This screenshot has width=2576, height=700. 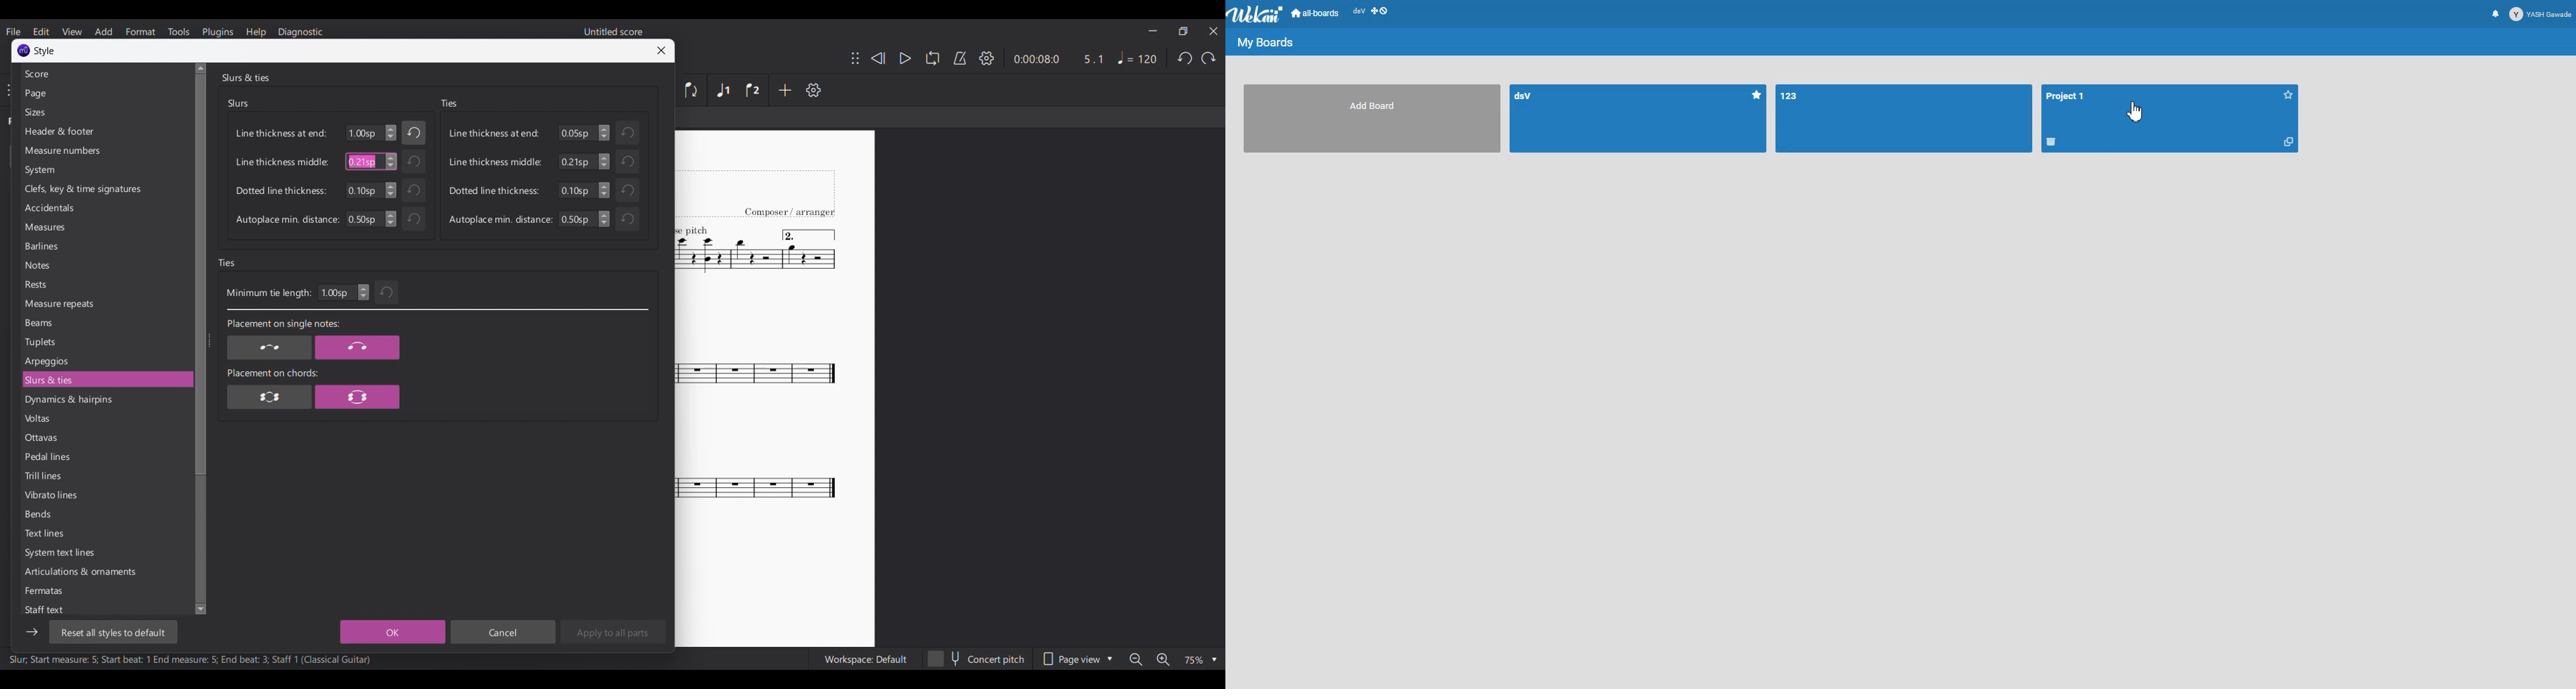 What do you see at coordinates (1214, 31) in the screenshot?
I see `Close interface` at bounding box center [1214, 31].